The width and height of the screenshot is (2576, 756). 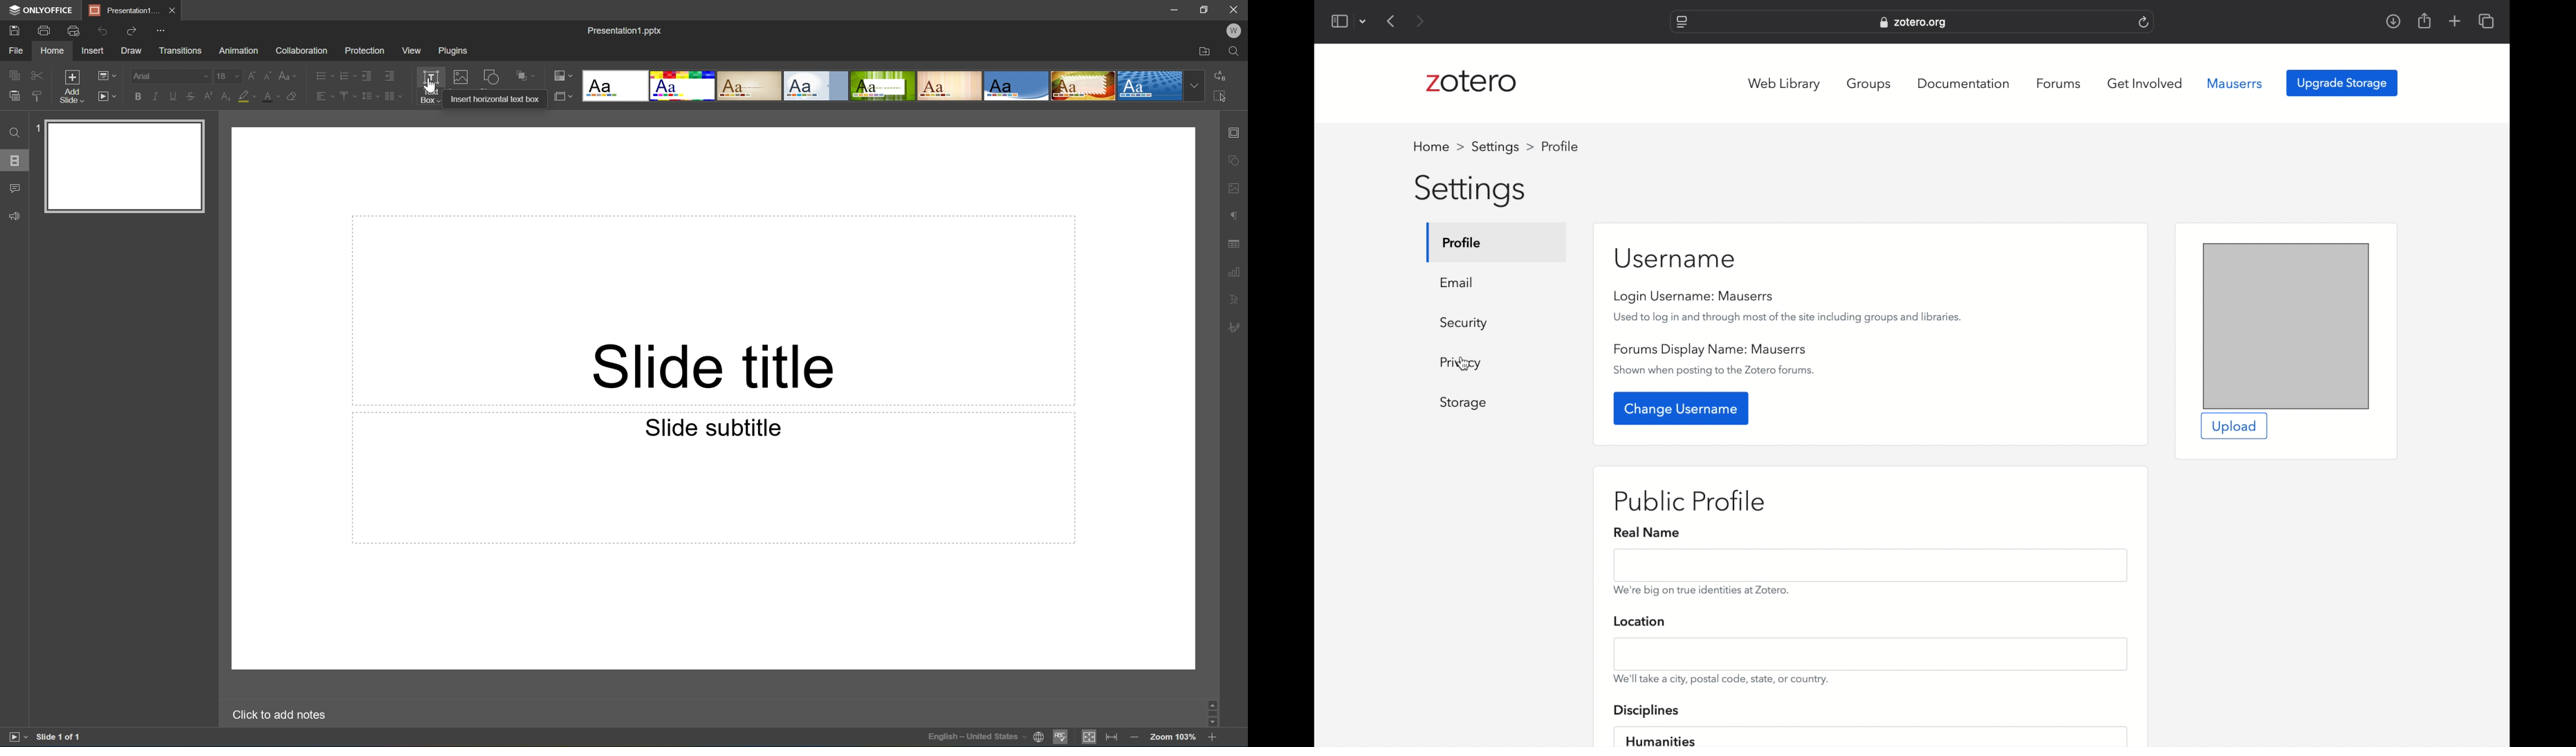 I want to click on Protection, so click(x=364, y=50).